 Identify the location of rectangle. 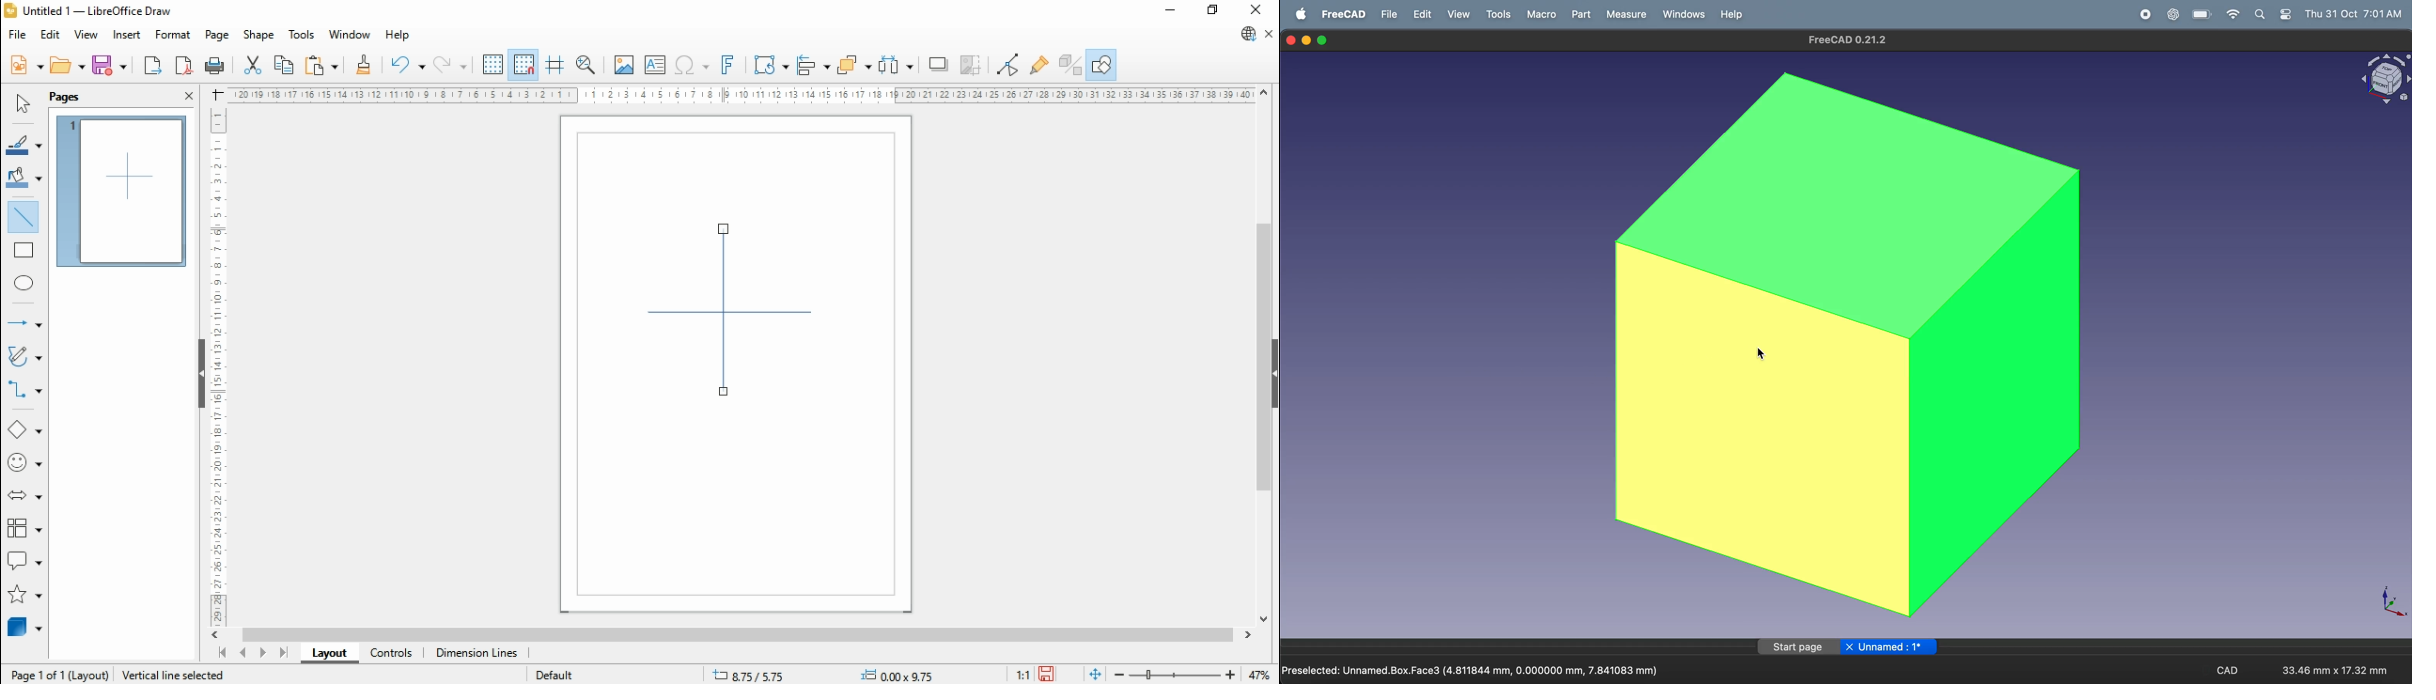
(24, 250).